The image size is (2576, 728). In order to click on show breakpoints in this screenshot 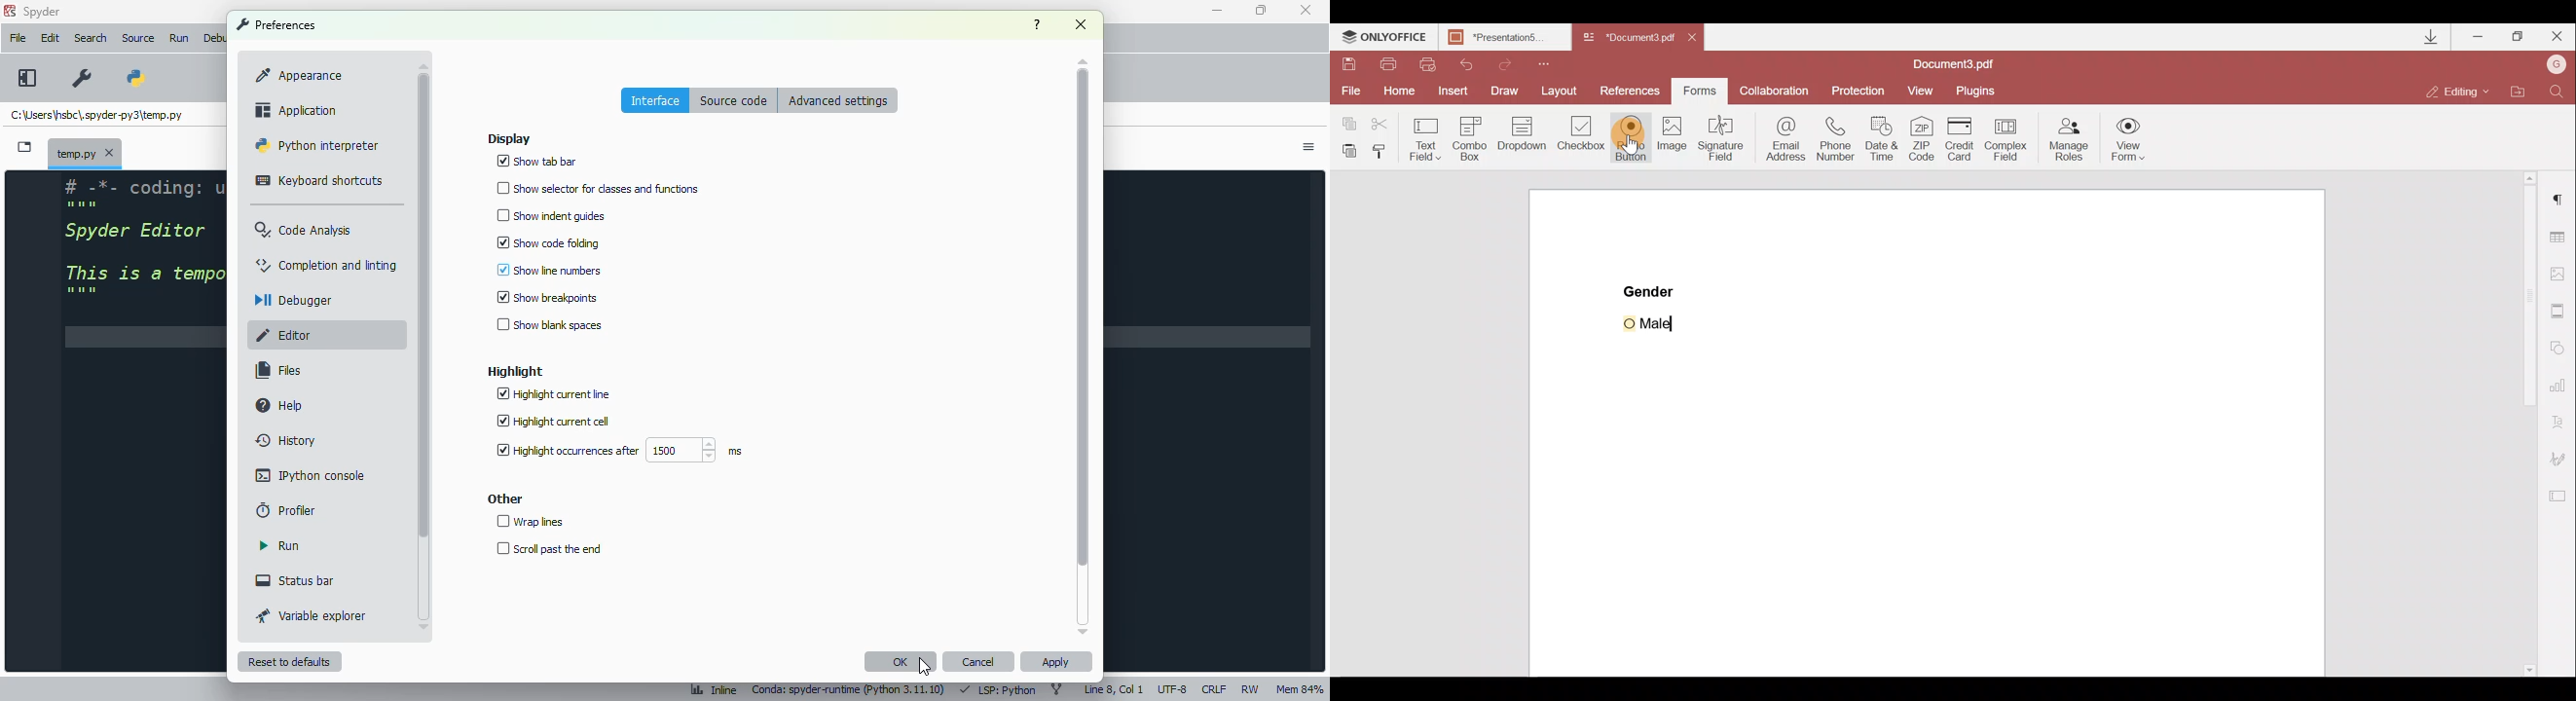, I will do `click(547, 297)`.